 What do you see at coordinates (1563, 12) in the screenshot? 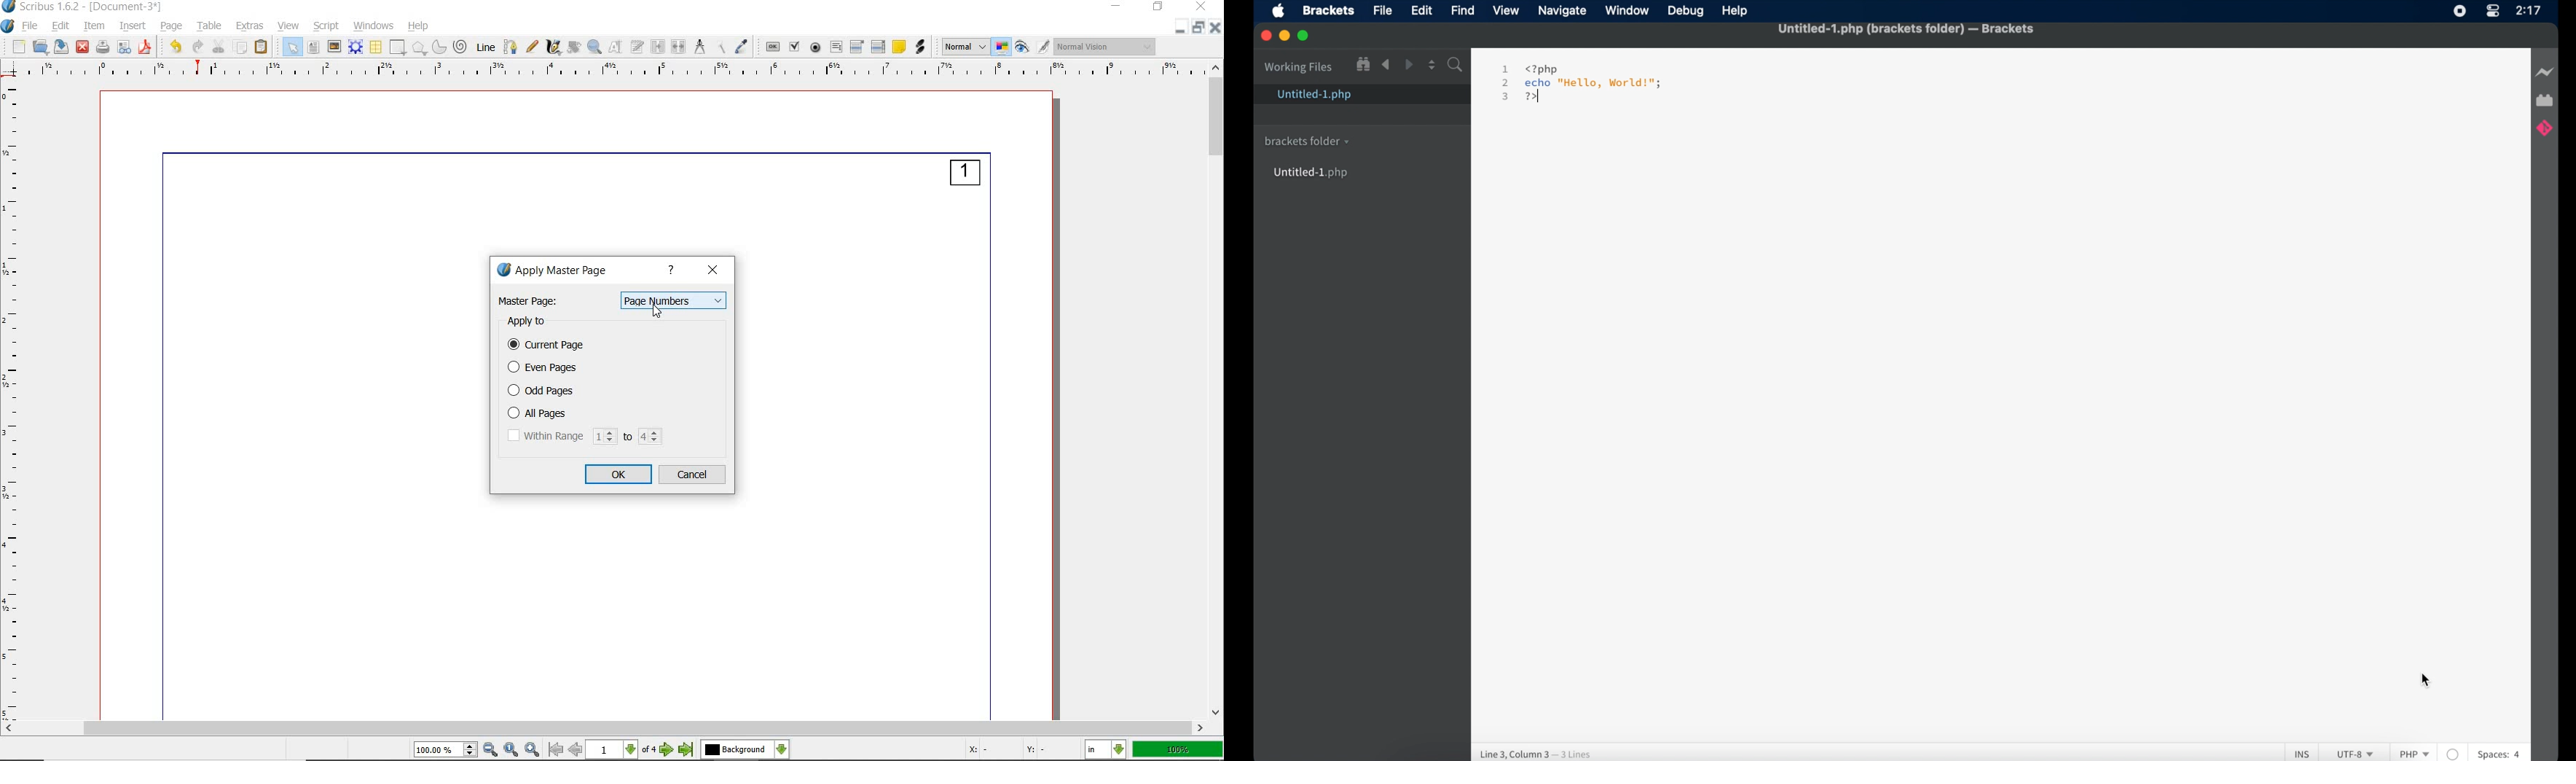
I see `navigate` at bounding box center [1563, 12].